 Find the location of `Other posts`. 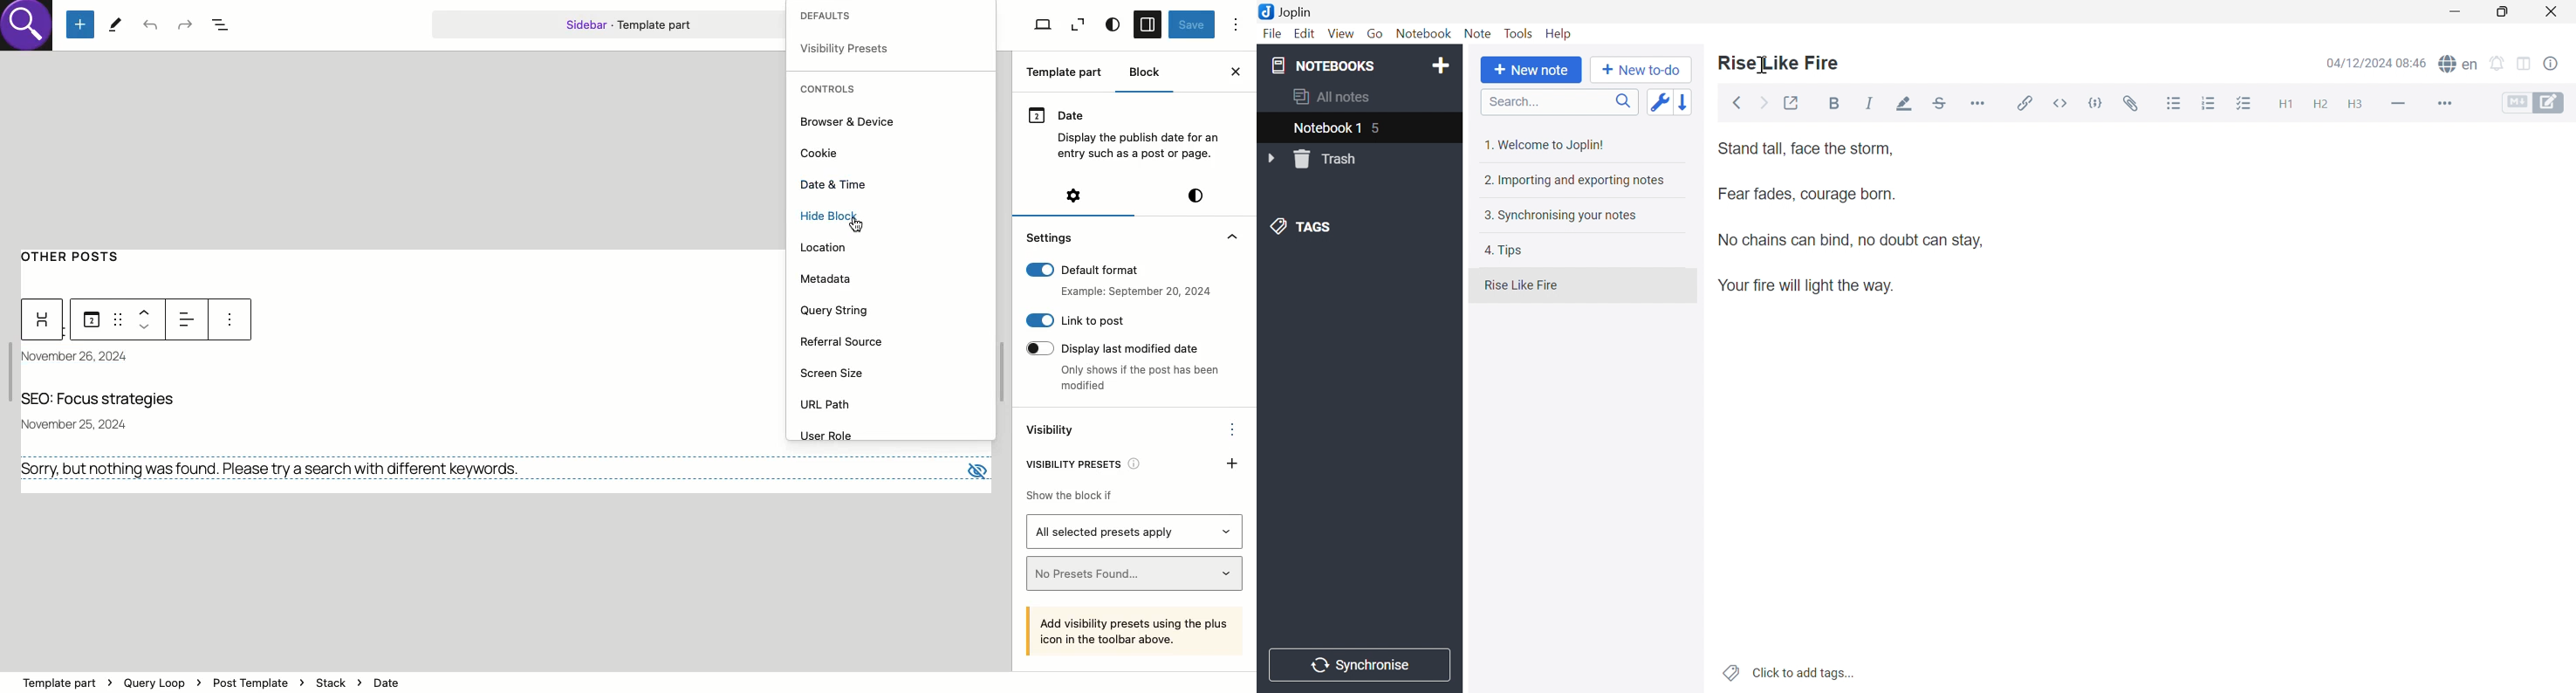

Other posts is located at coordinates (79, 254).